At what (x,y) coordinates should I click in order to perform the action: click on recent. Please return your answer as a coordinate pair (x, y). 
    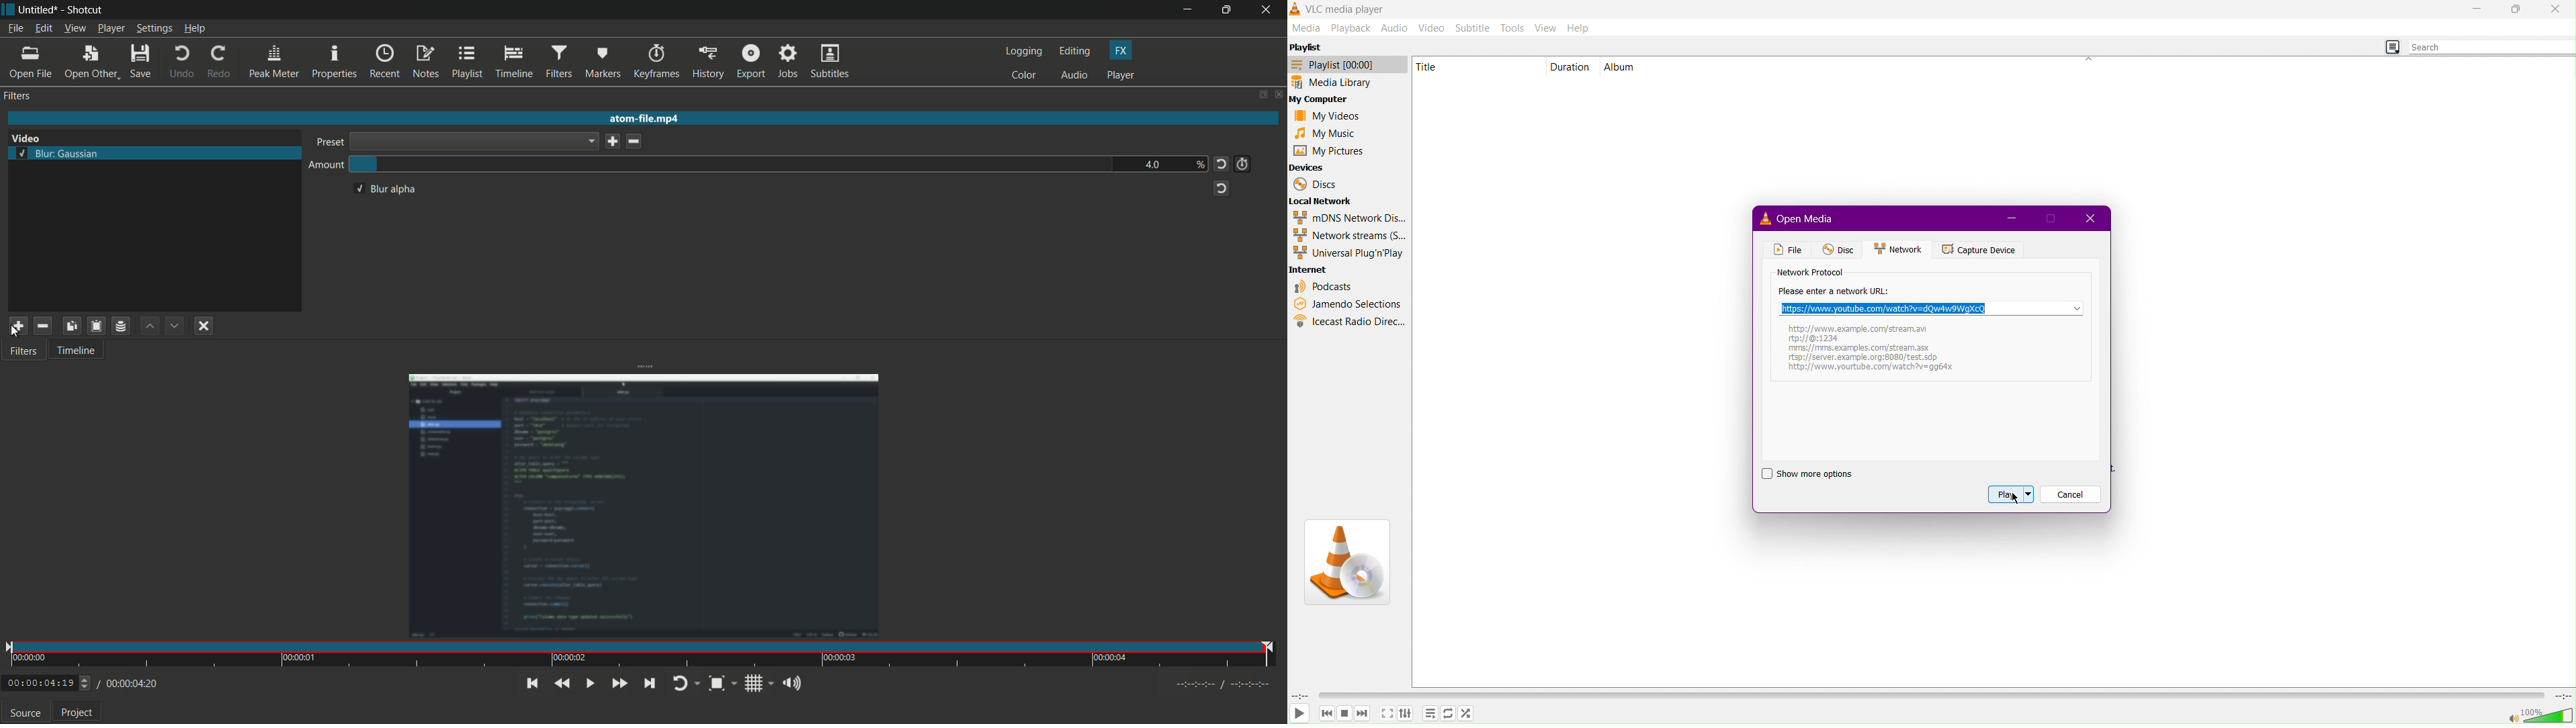
    Looking at the image, I should click on (384, 62).